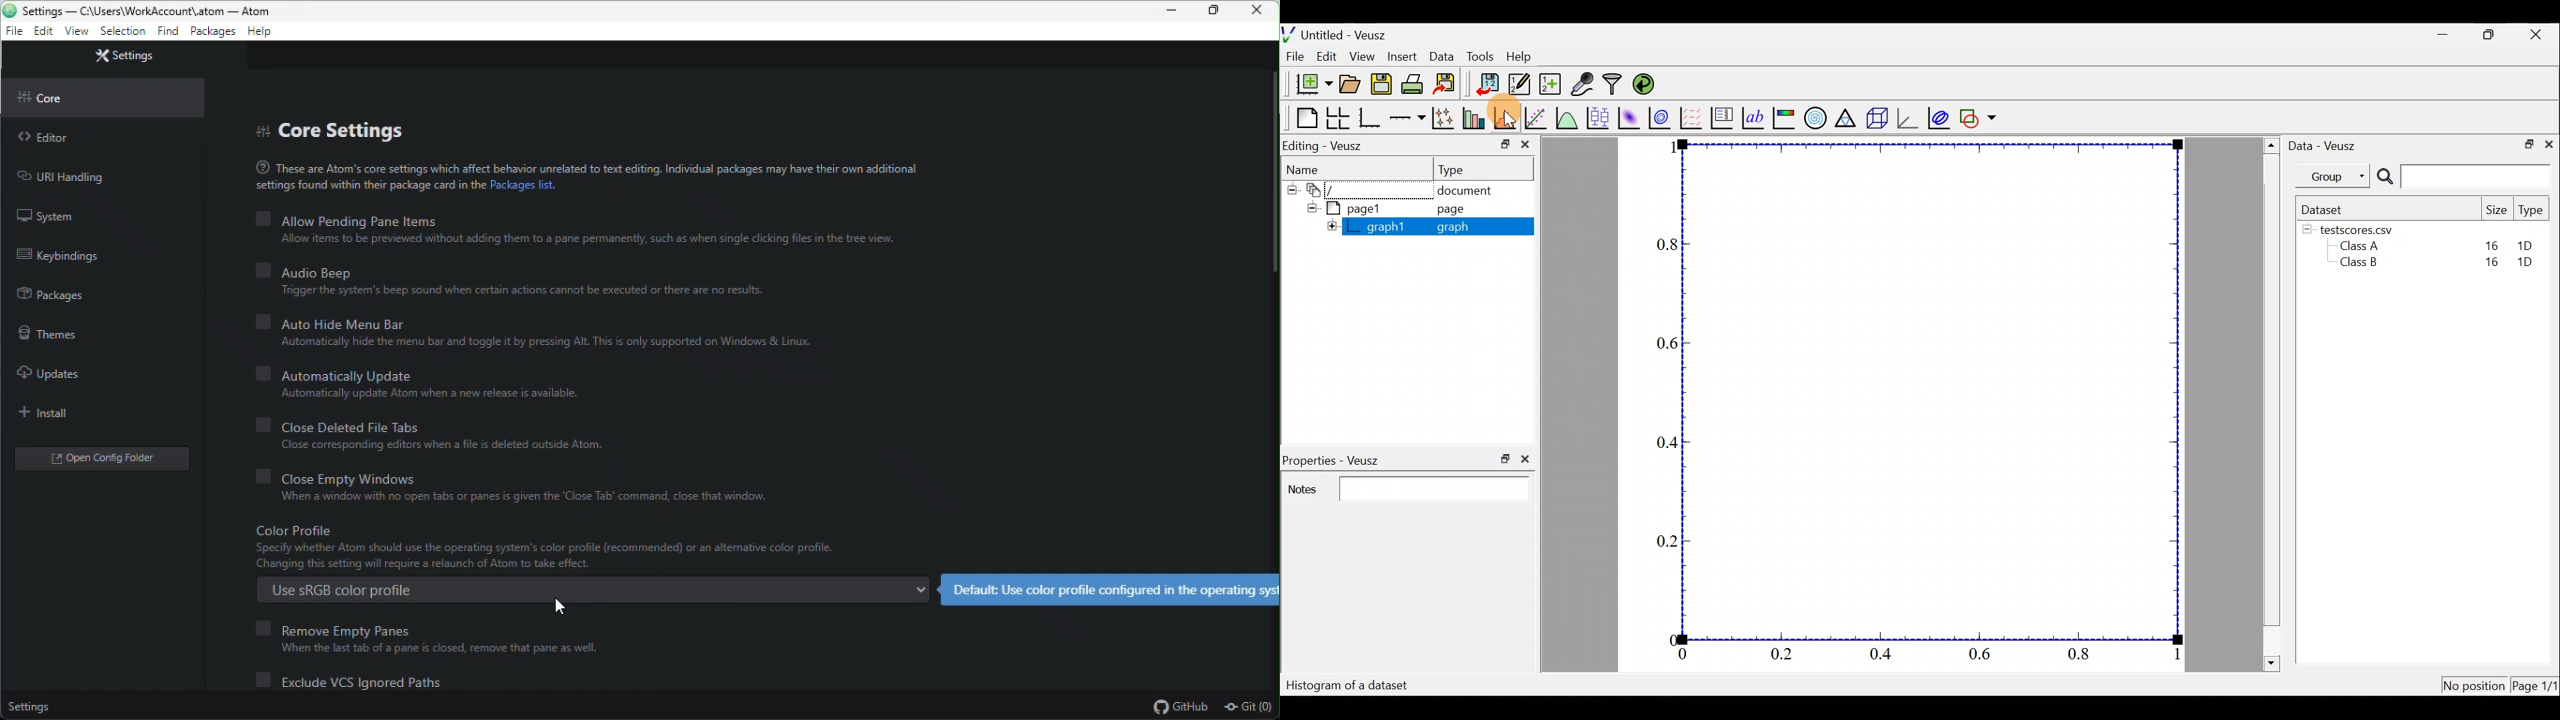  I want to click on No position, so click(2473, 683).